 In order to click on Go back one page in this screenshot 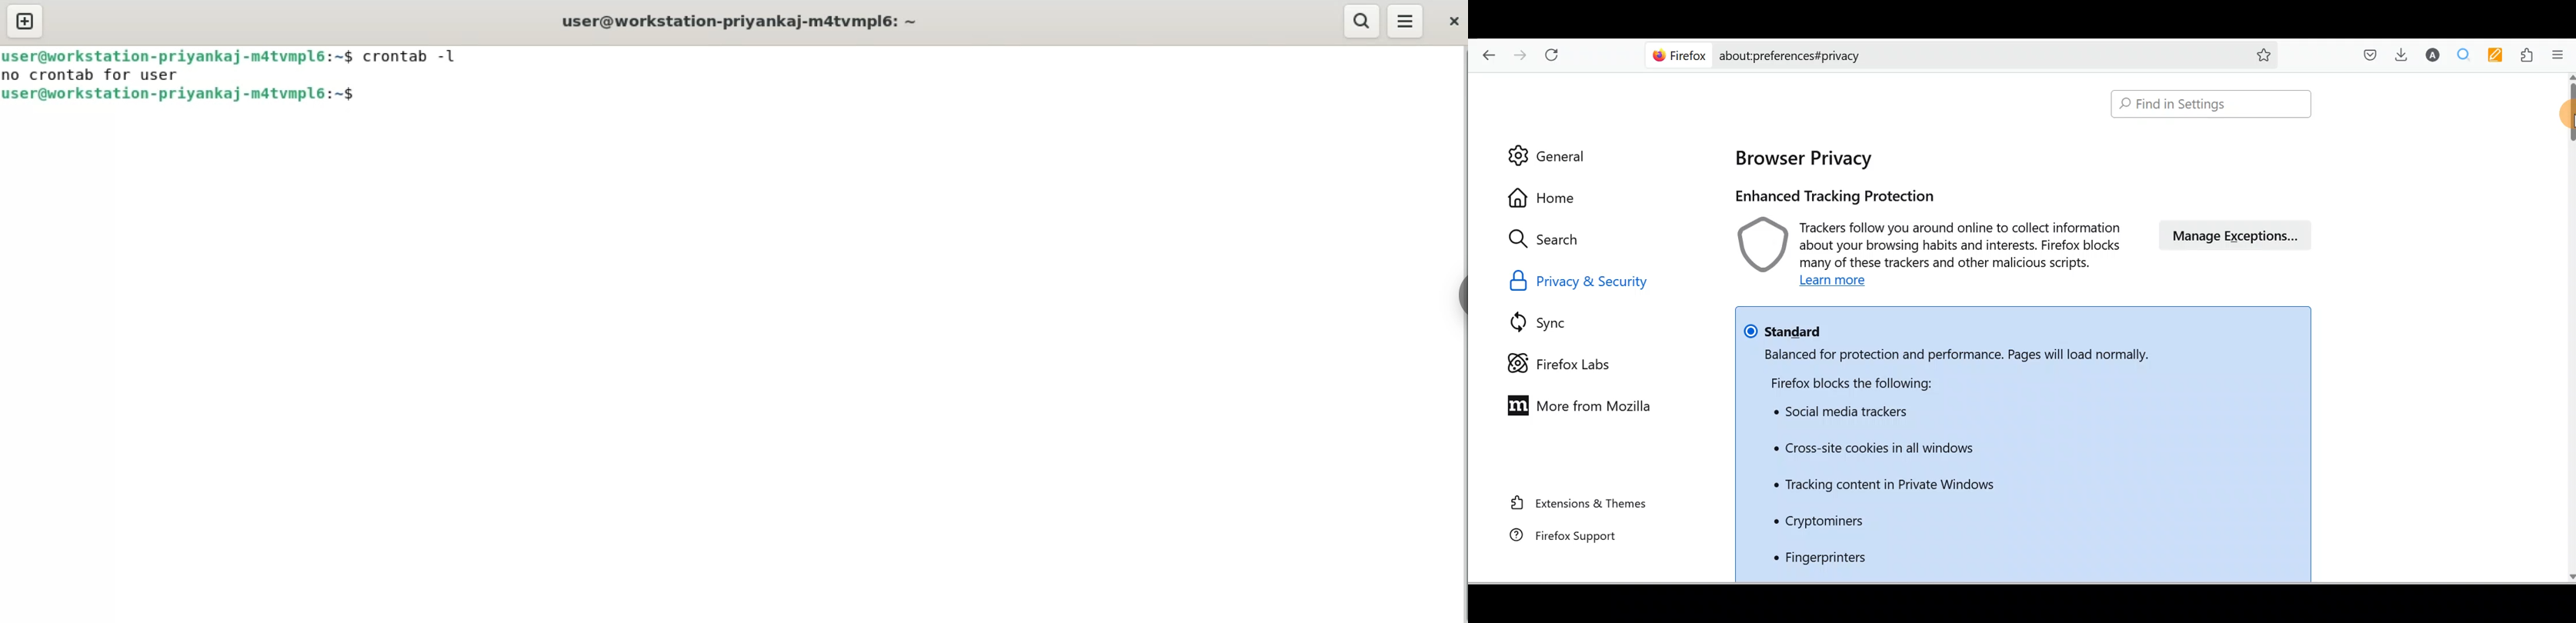, I will do `click(1486, 54)`.